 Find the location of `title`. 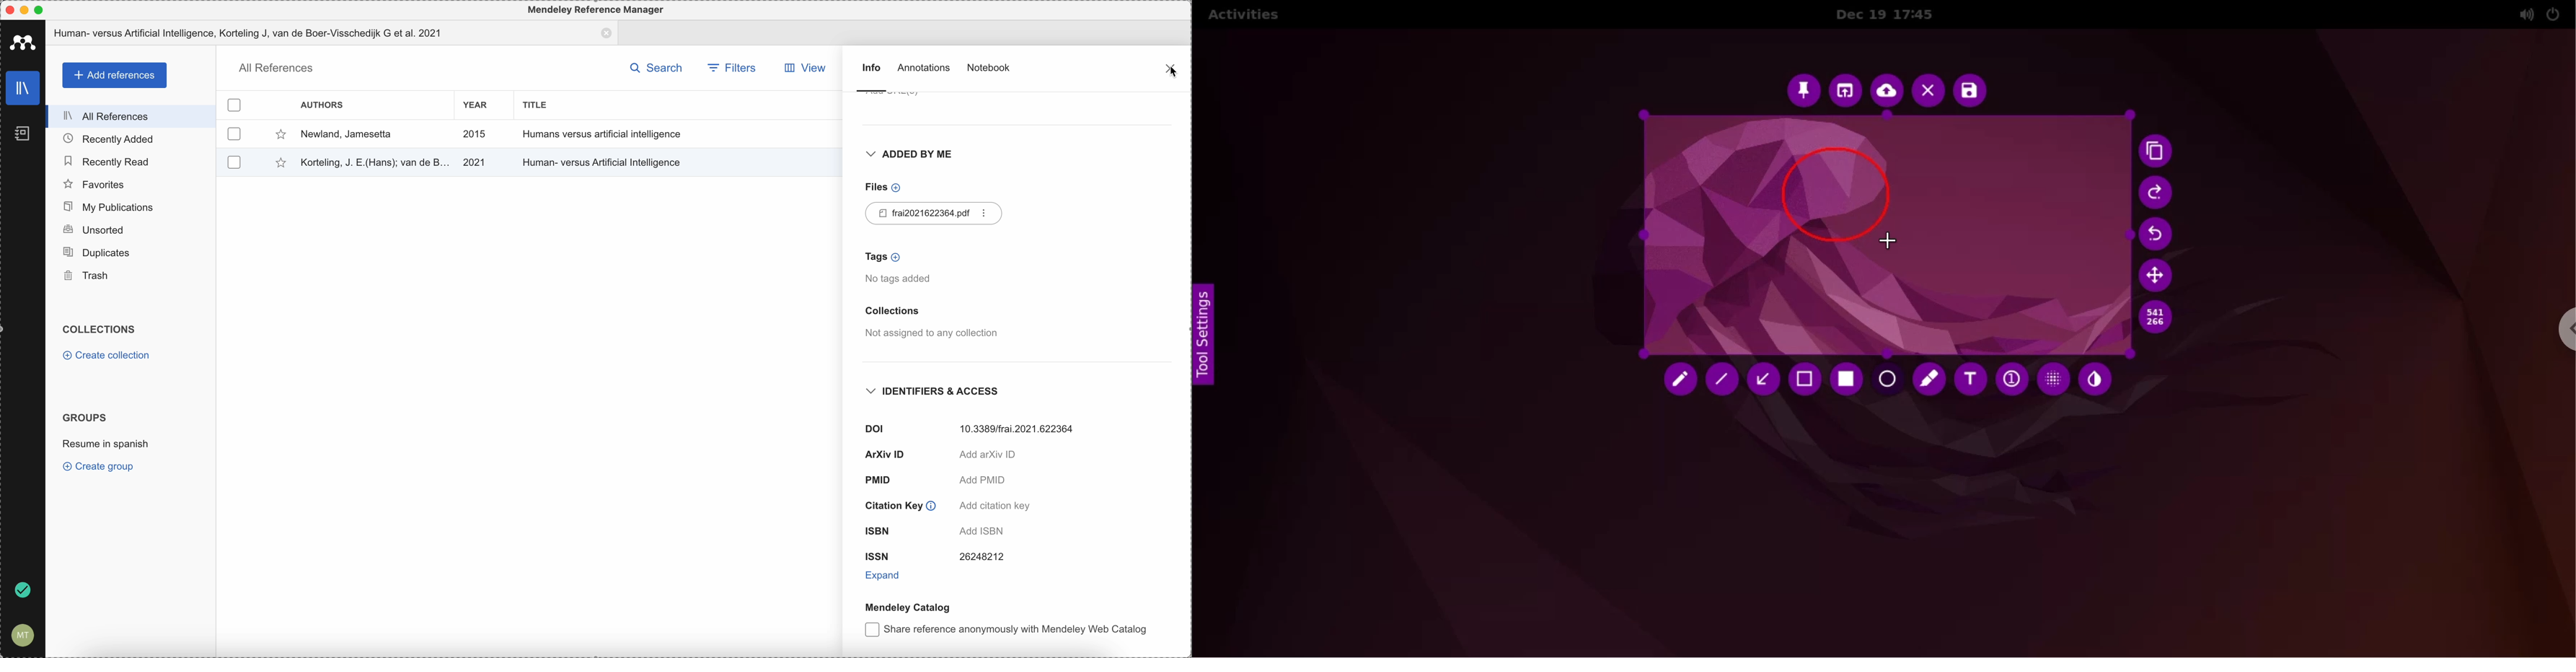

title is located at coordinates (540, 105).